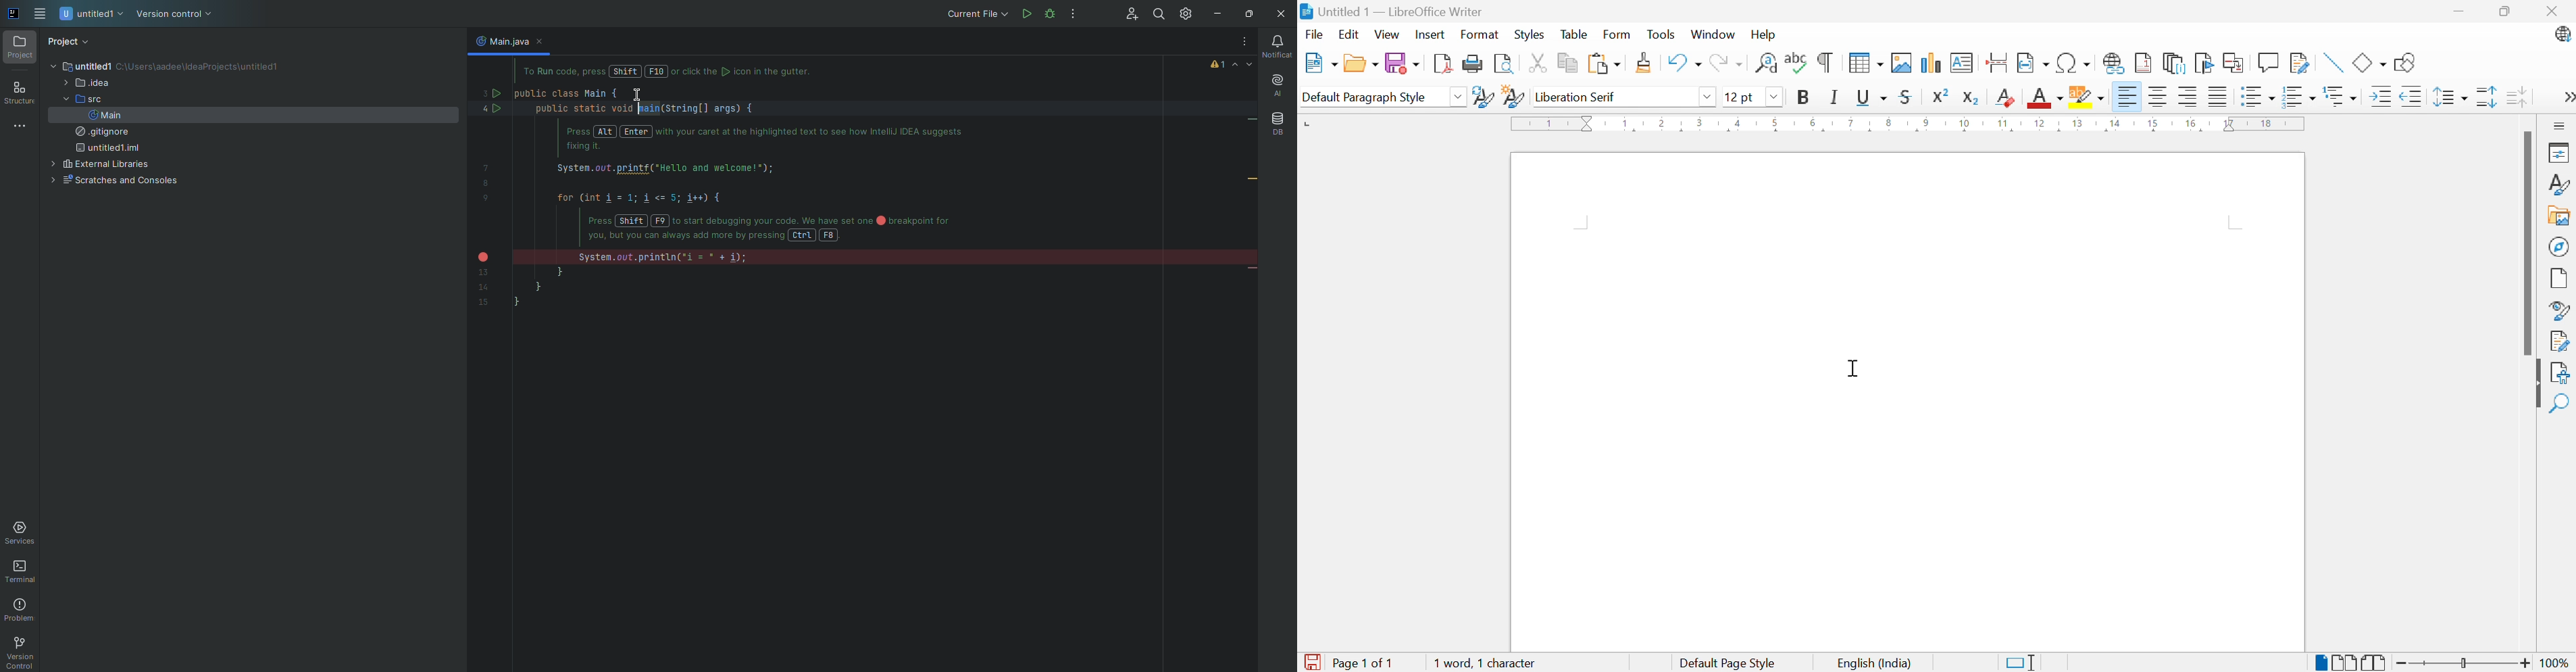  I want to click on New, so click(1323, 62).